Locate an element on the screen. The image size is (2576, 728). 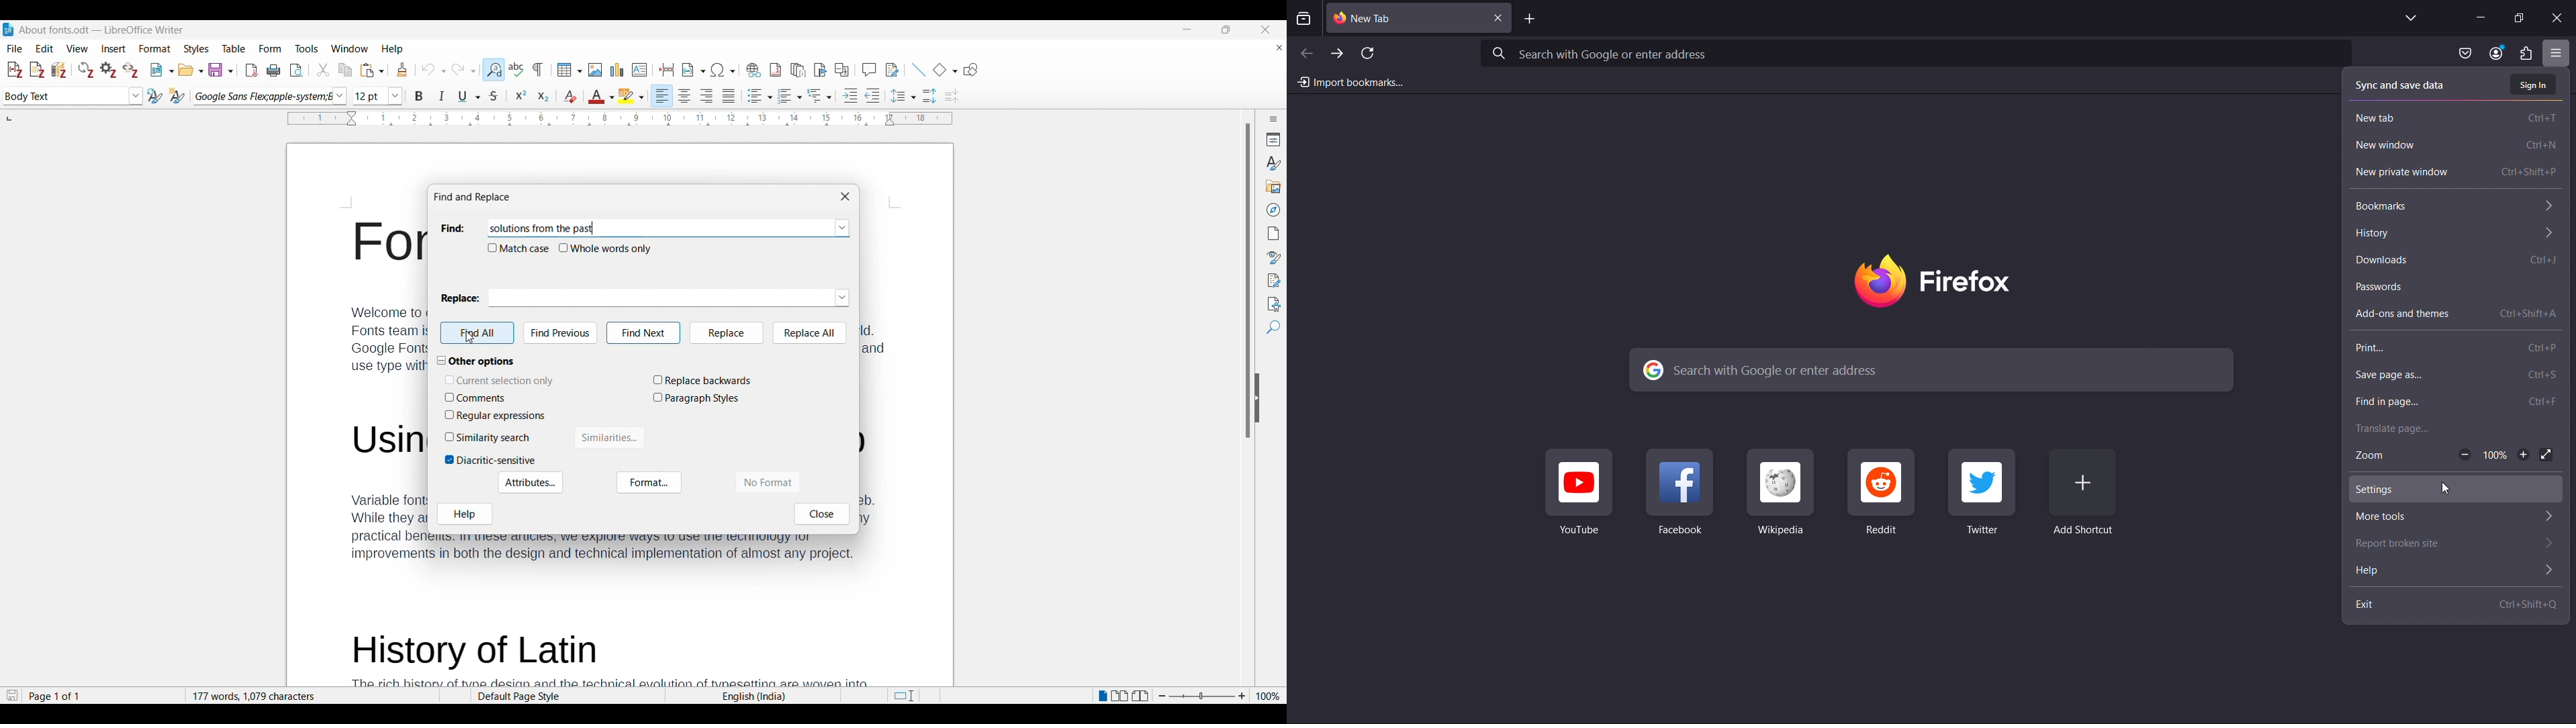
Decrease indent is located at coordinates (873, 95).